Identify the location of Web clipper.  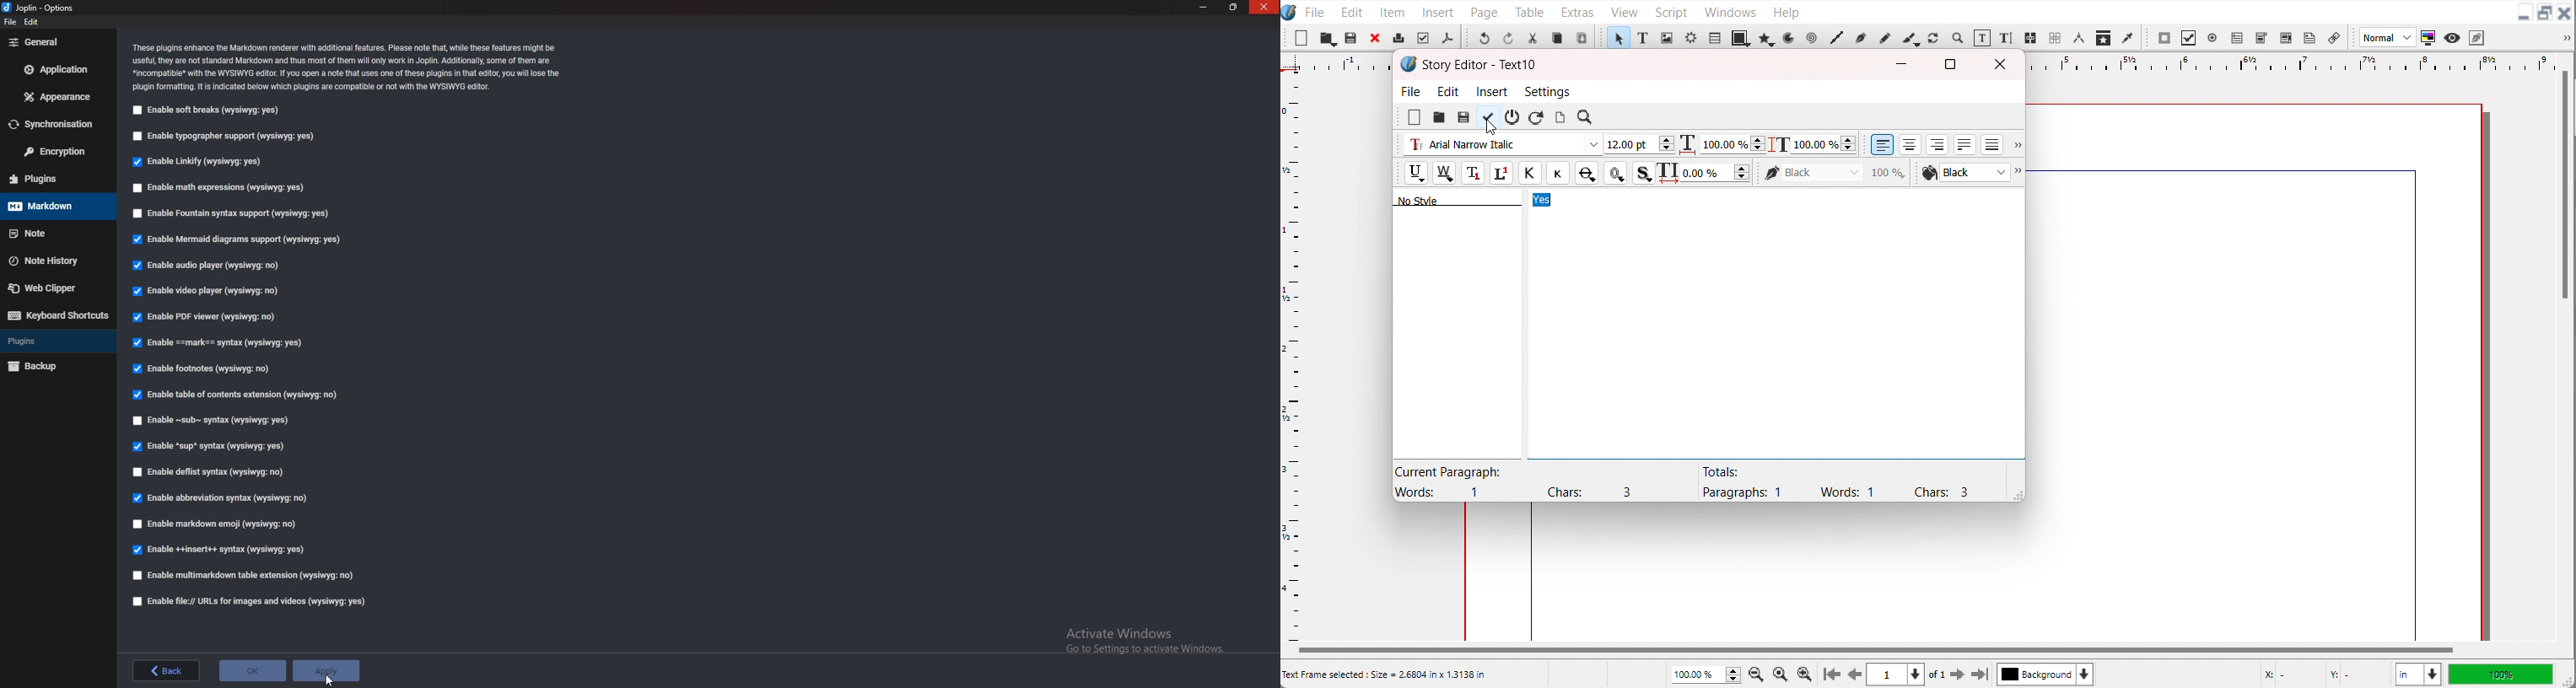
(50, 289).